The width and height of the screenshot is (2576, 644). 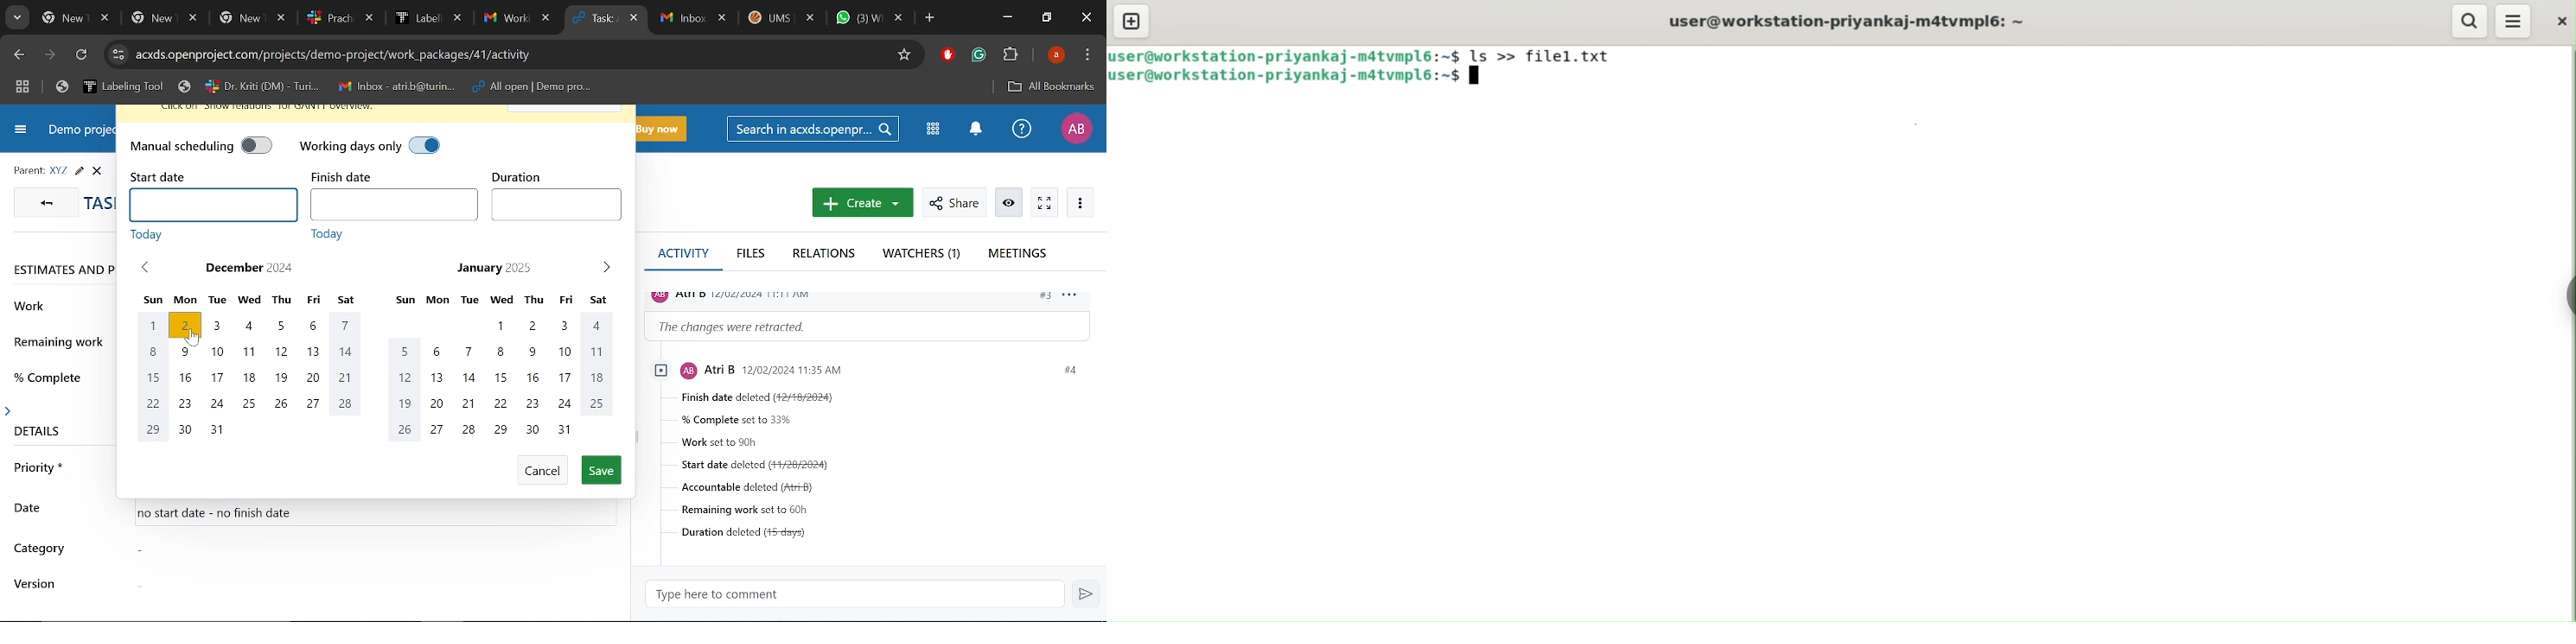 What do you see at coordinates (1074, 298) in the screenshot?
I see `options` at bounding box center [1074, 298].